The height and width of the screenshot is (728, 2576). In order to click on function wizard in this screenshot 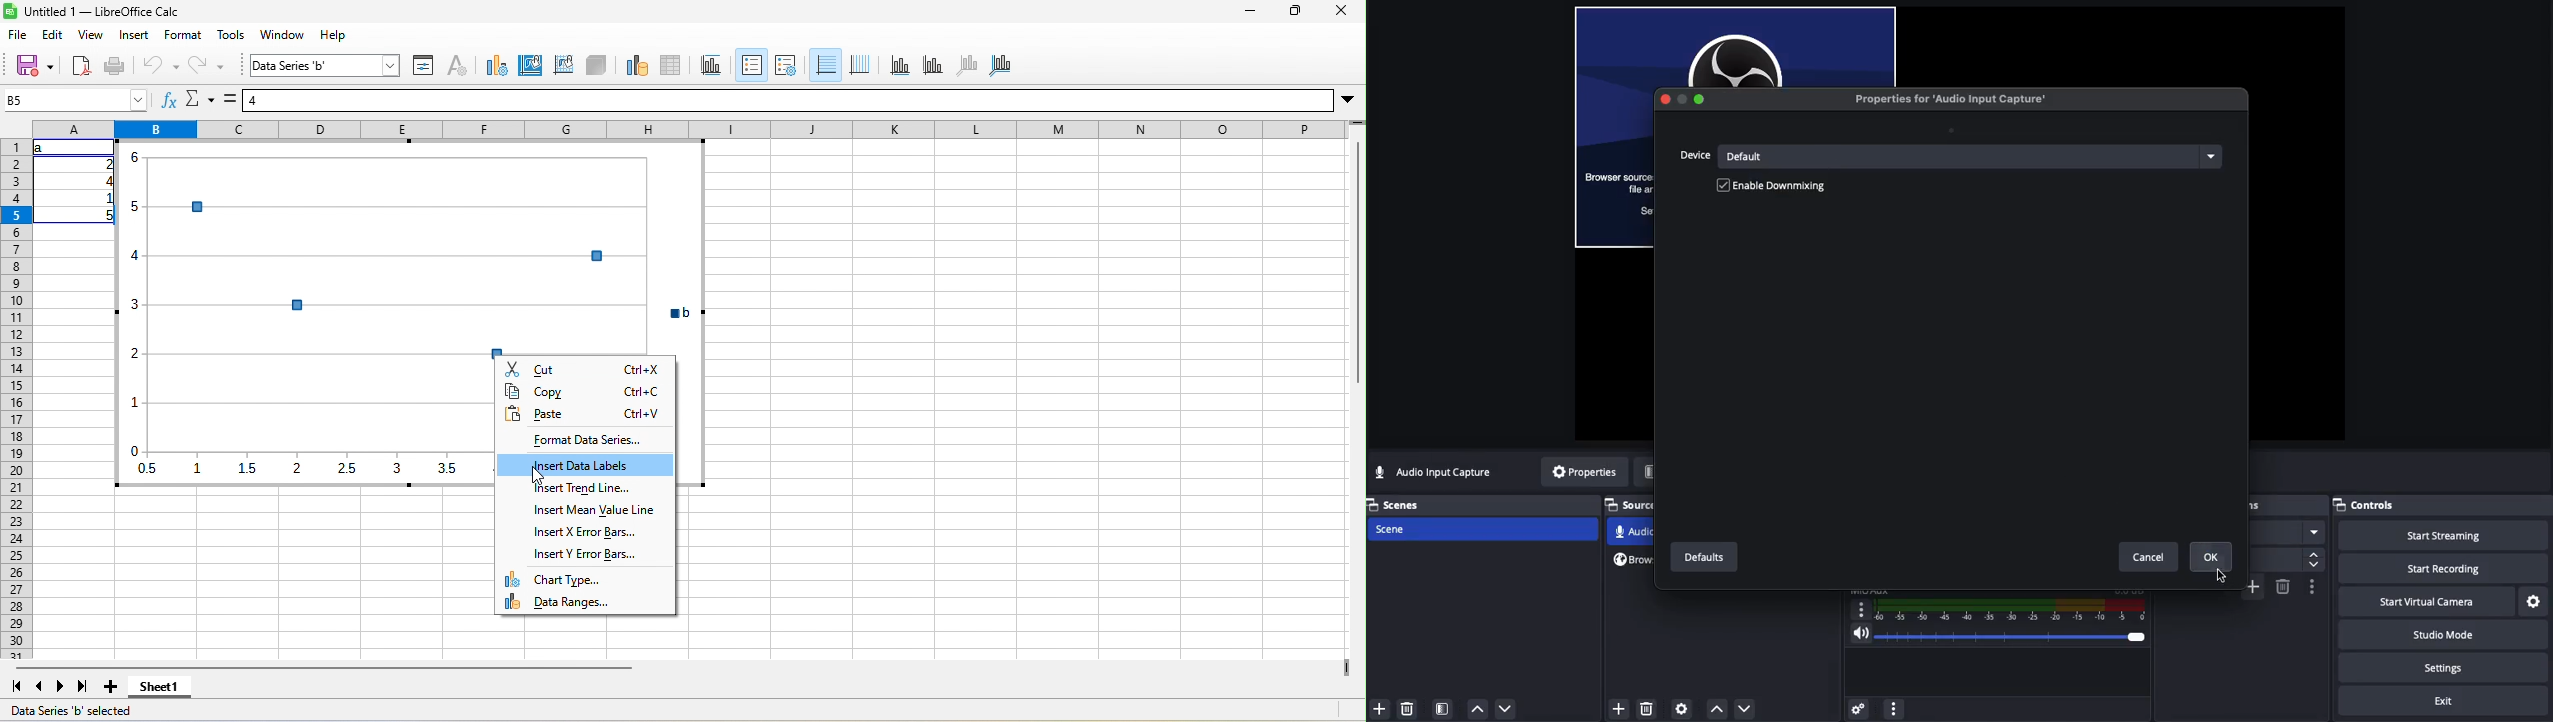, I will do `click(170, 99)`.